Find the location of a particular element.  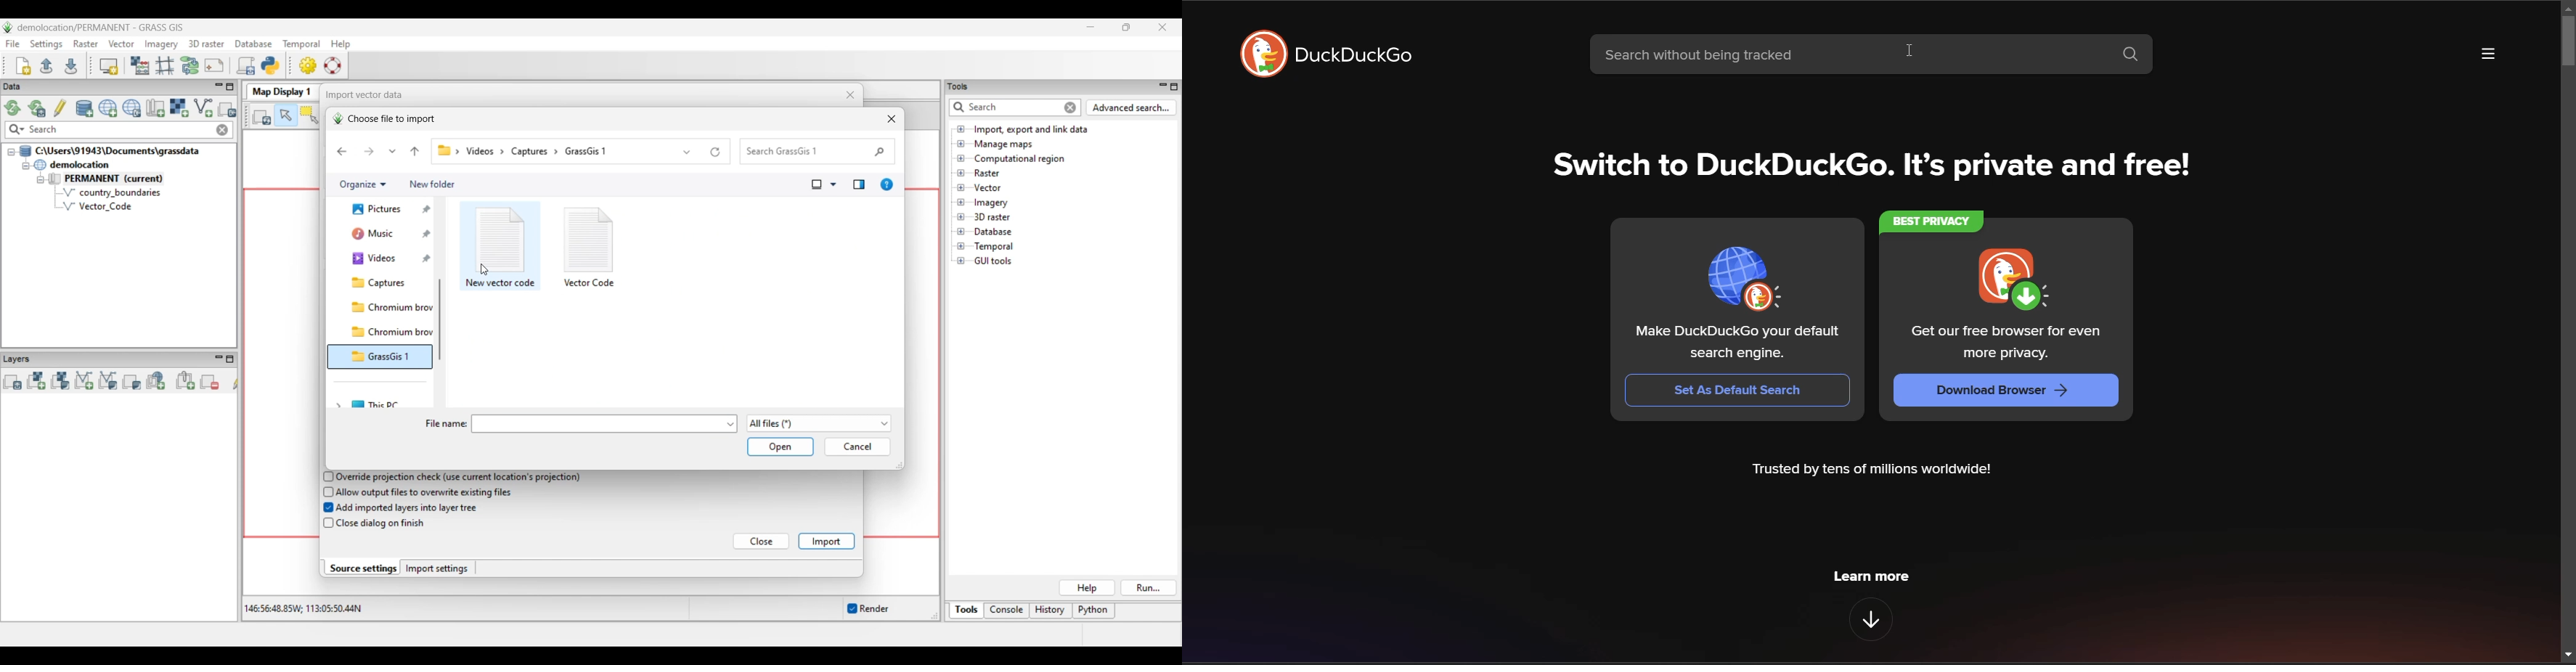

Import settings is located at coordinates (437, 568).